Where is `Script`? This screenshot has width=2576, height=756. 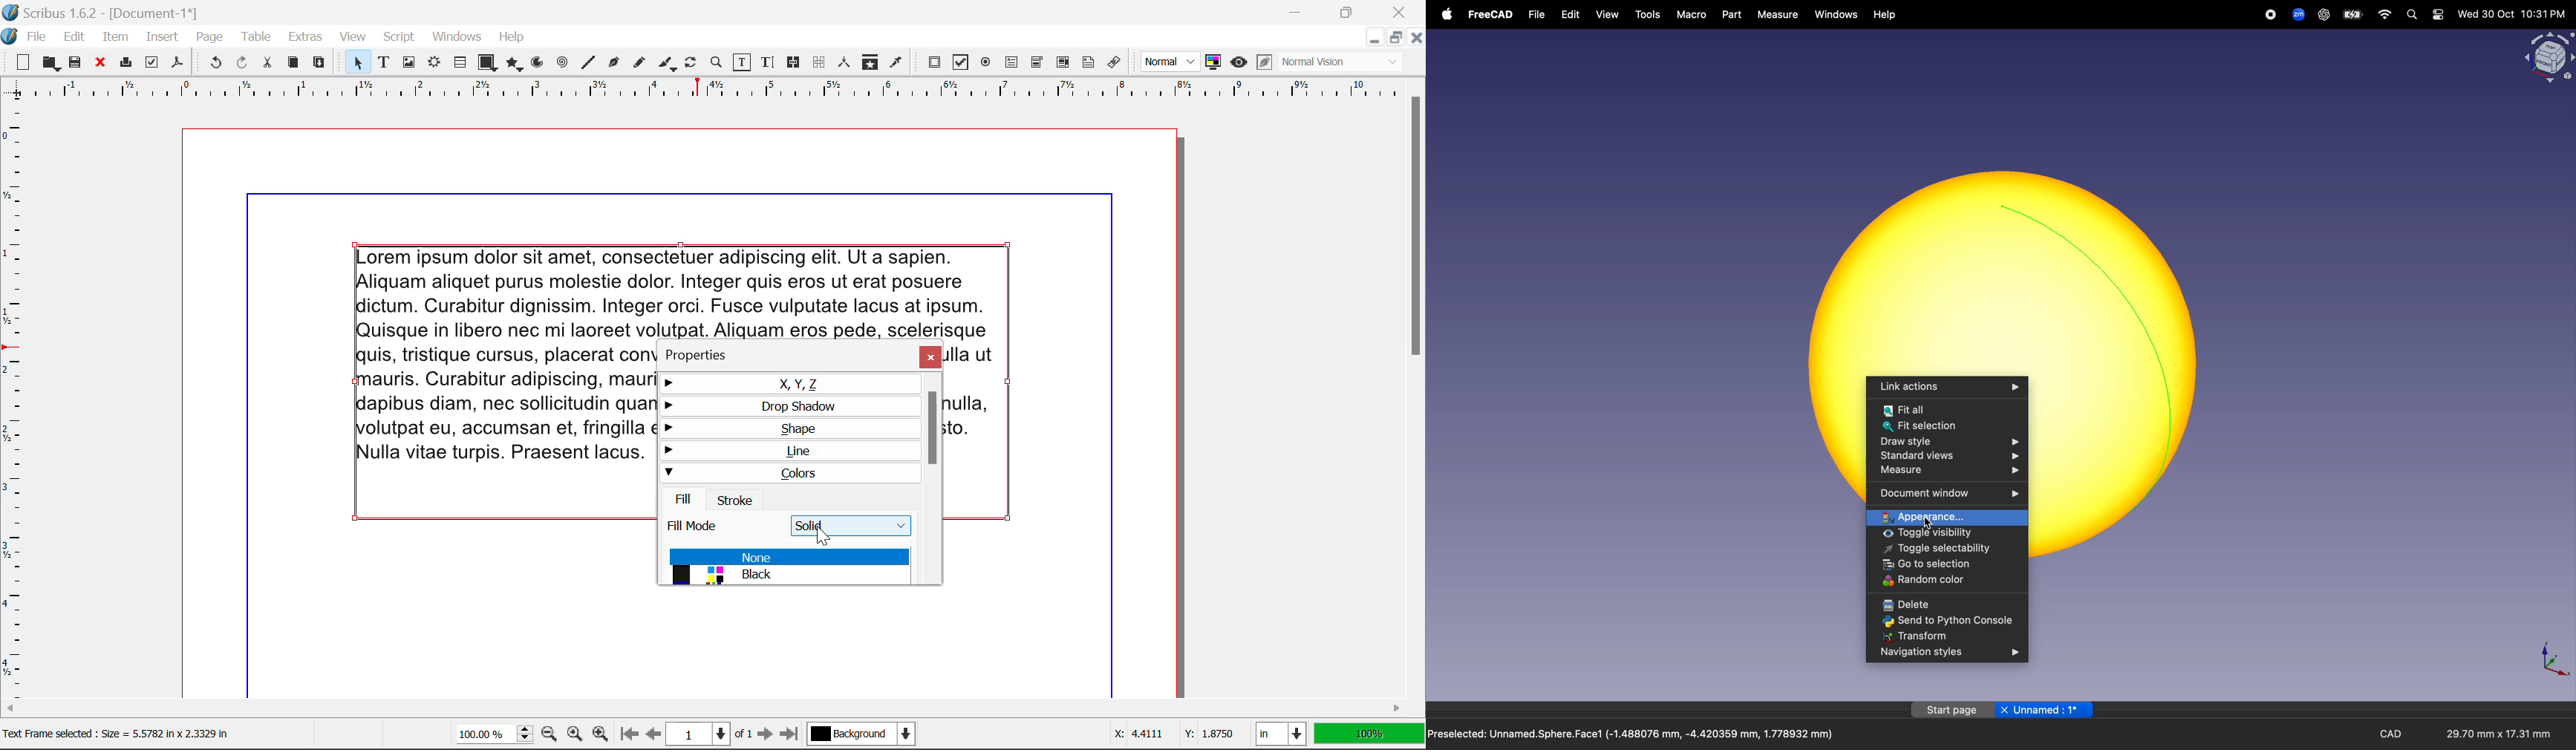 Script is located at coordinates (400, 37).